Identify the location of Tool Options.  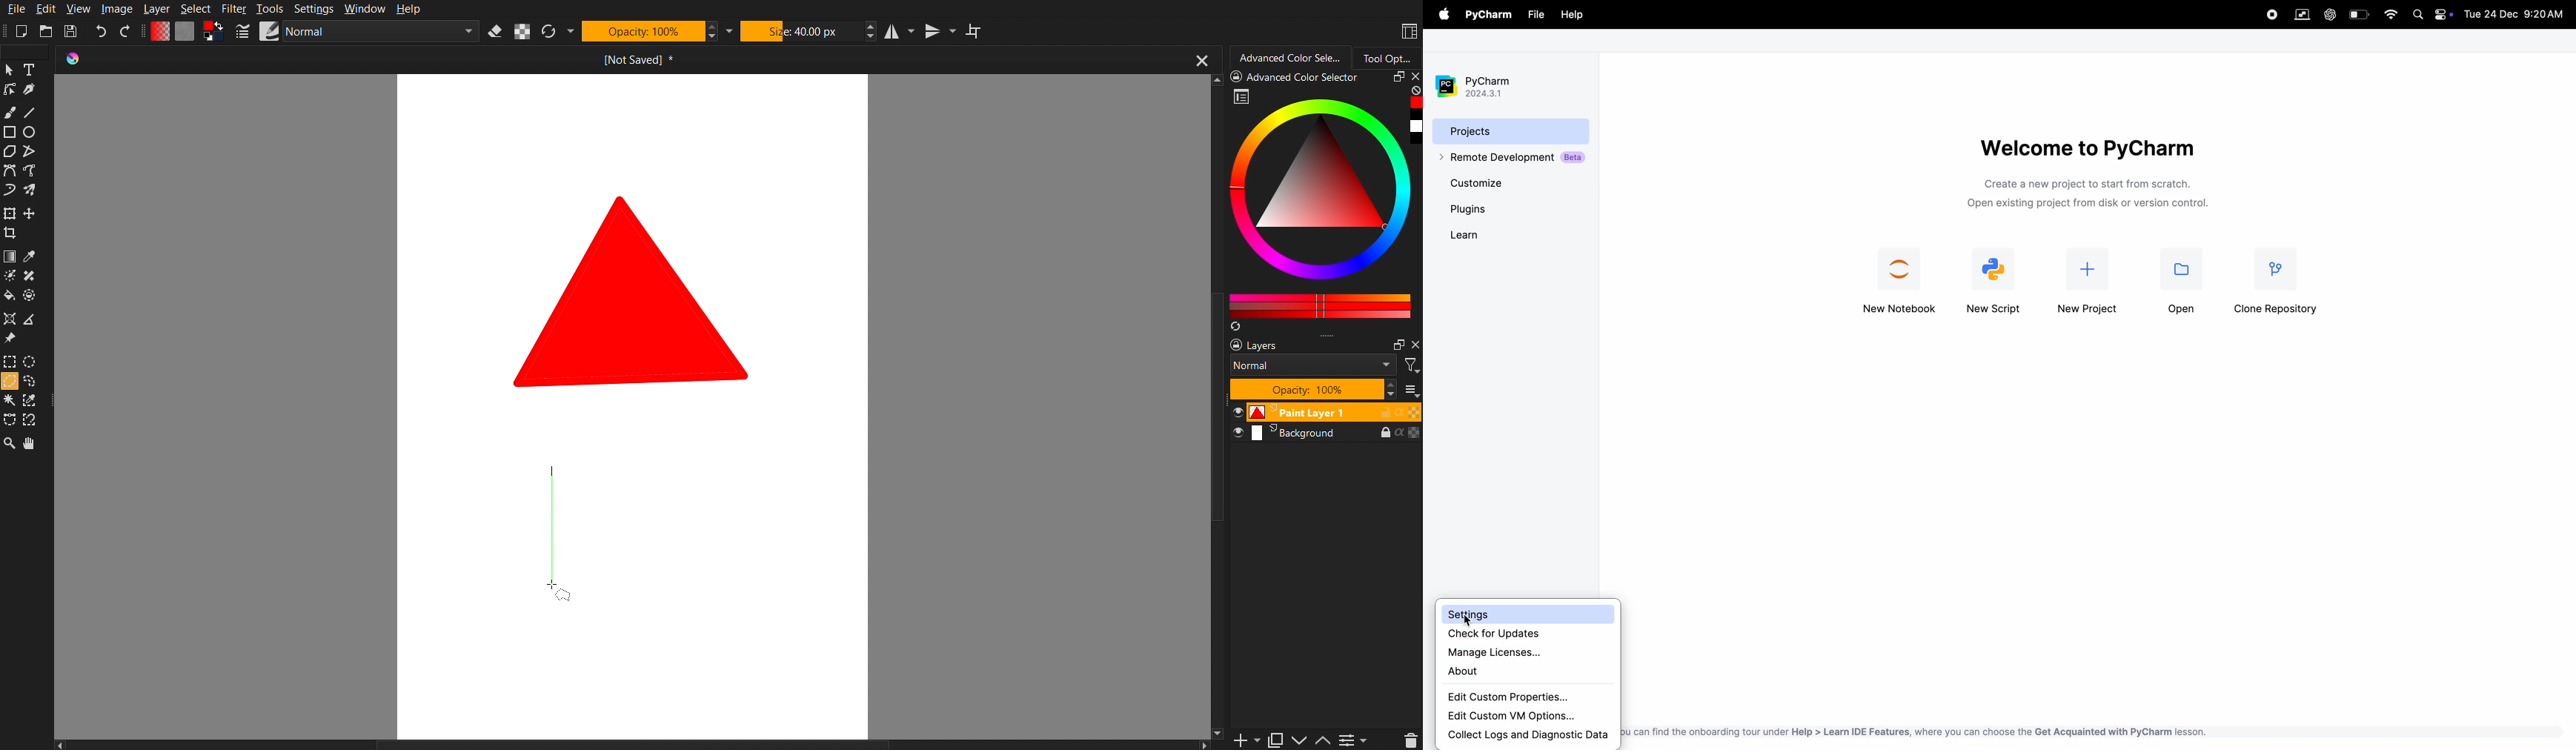
(1392, 56).